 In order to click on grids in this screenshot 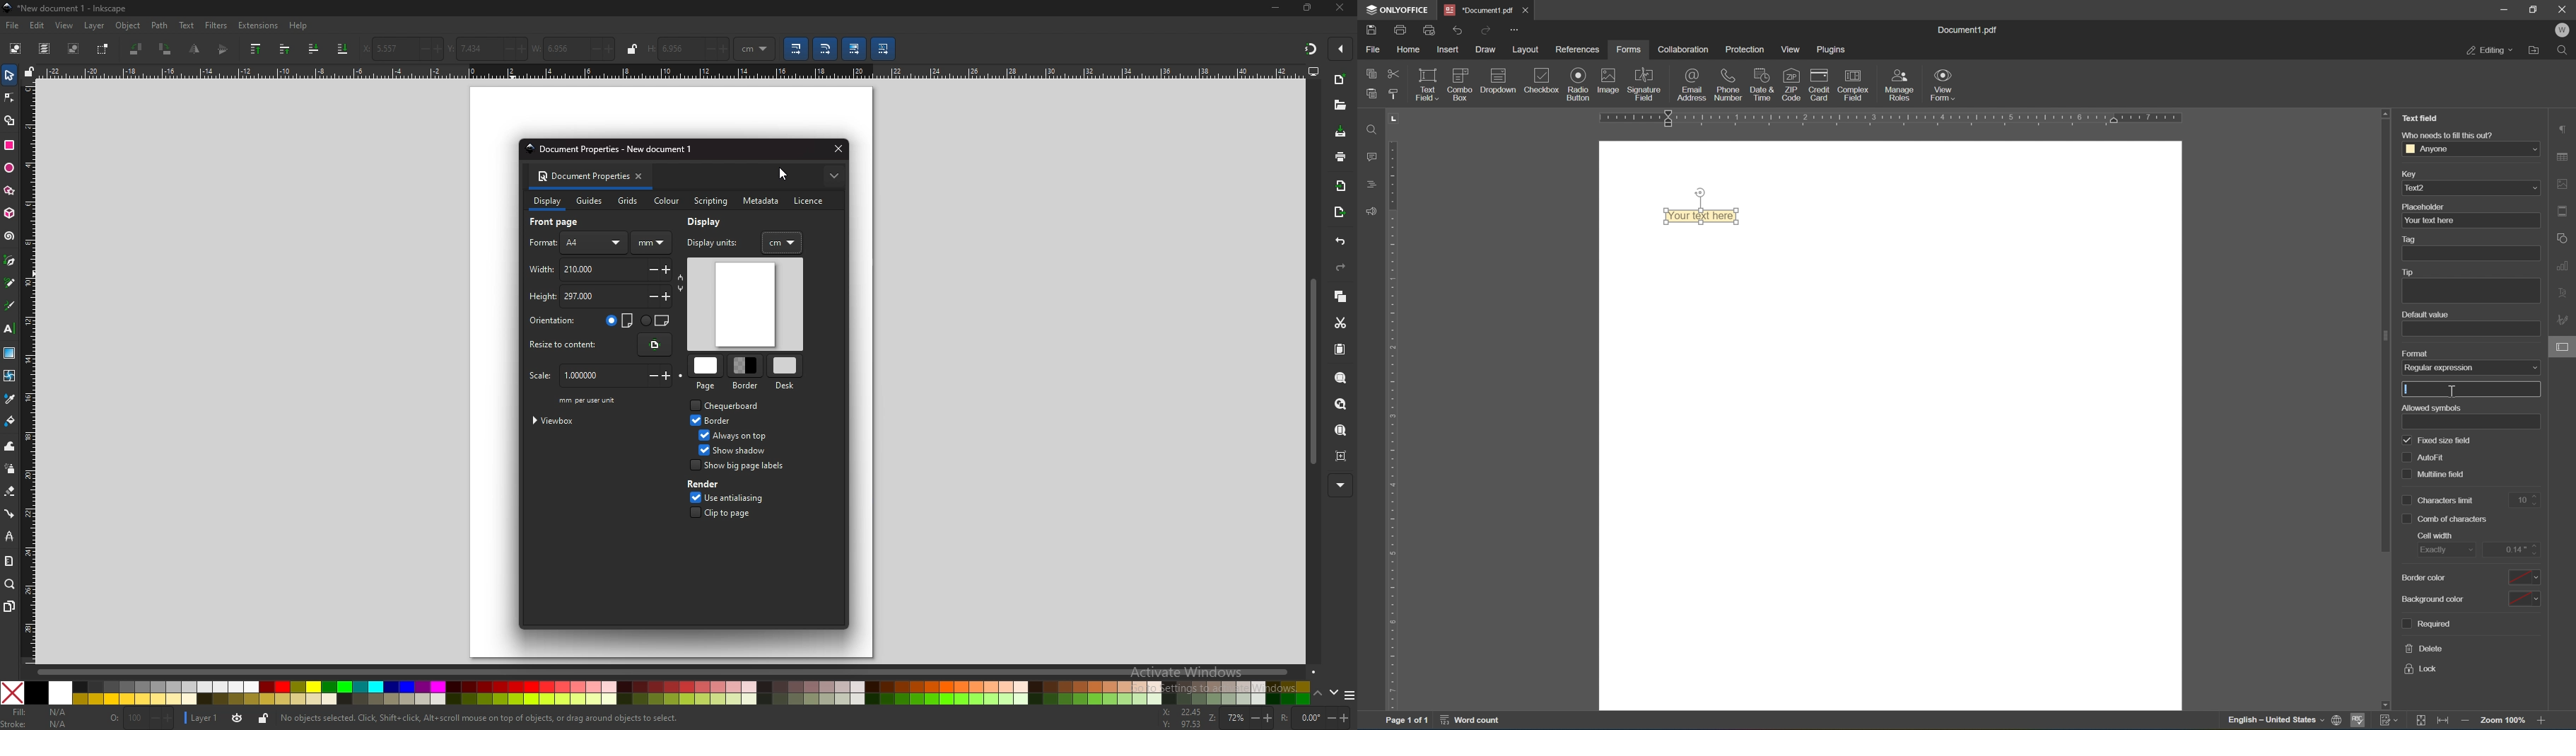, I will do `click(628, 200)`.